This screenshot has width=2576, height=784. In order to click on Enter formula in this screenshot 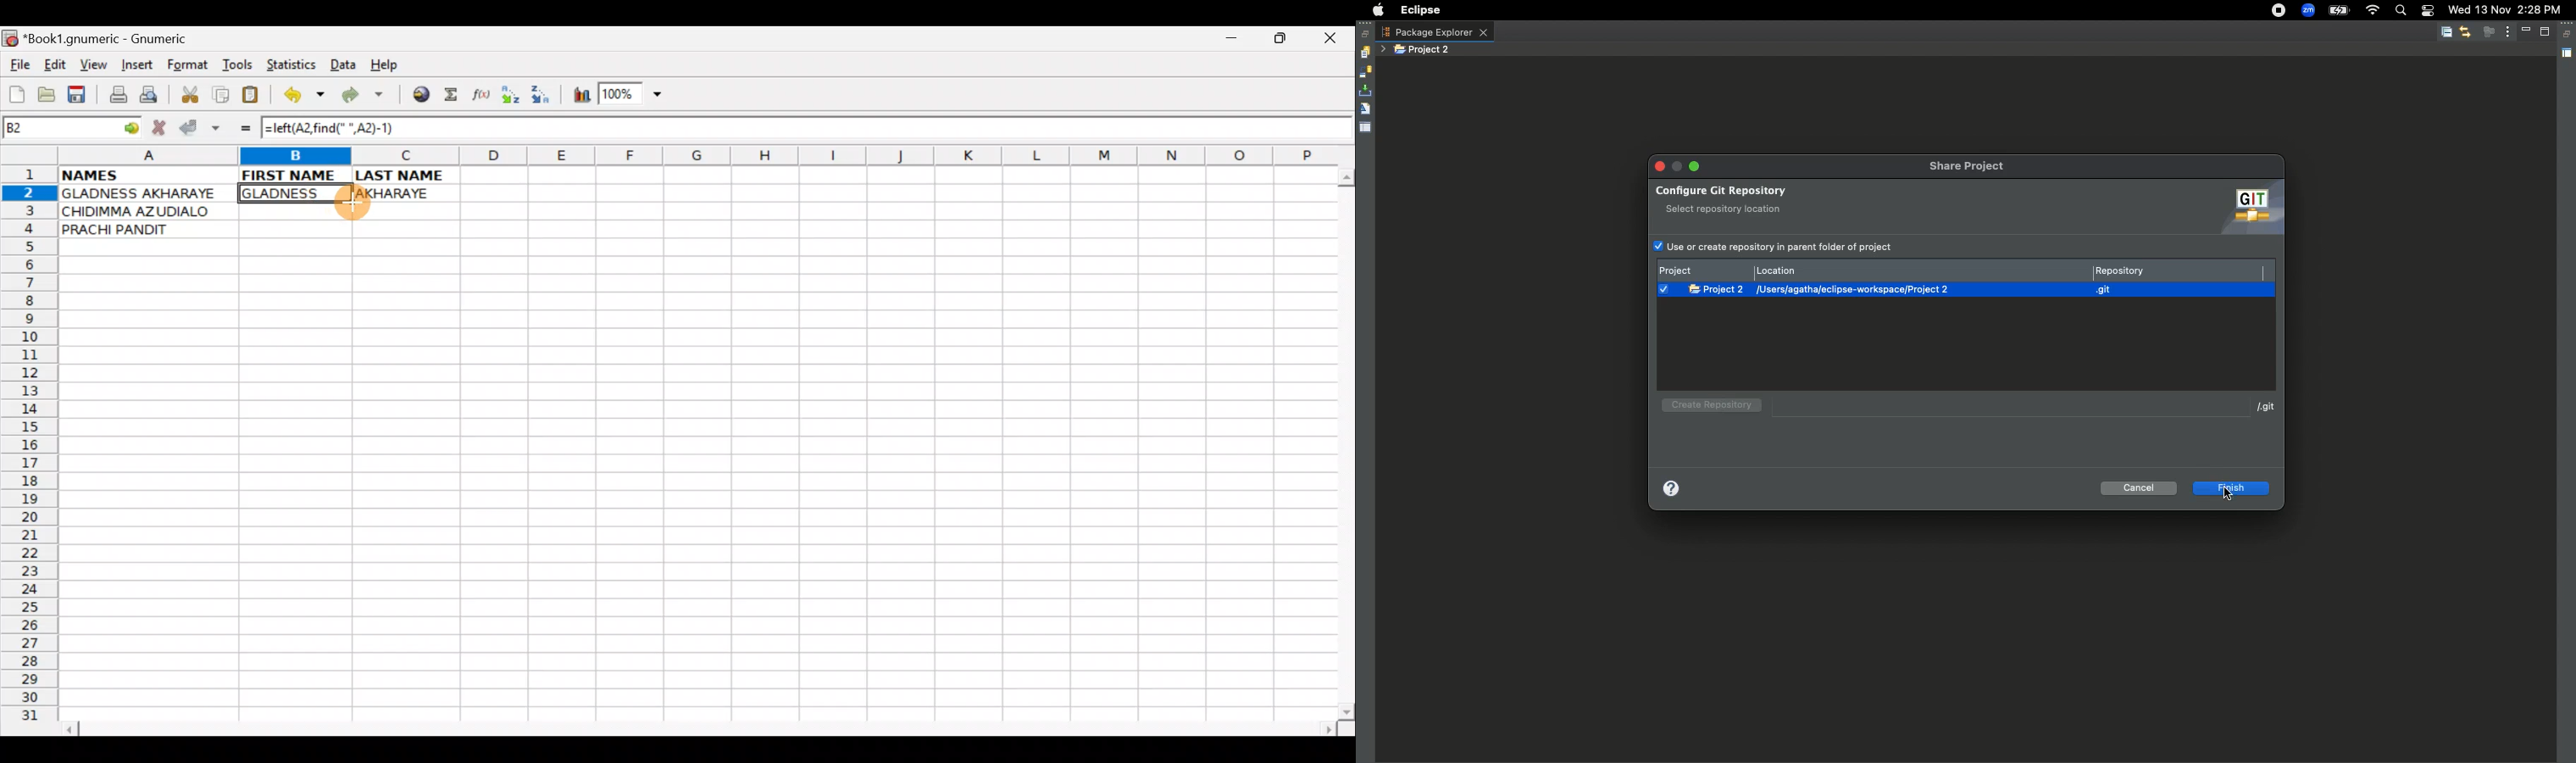, I will do `click(239, 128)`.